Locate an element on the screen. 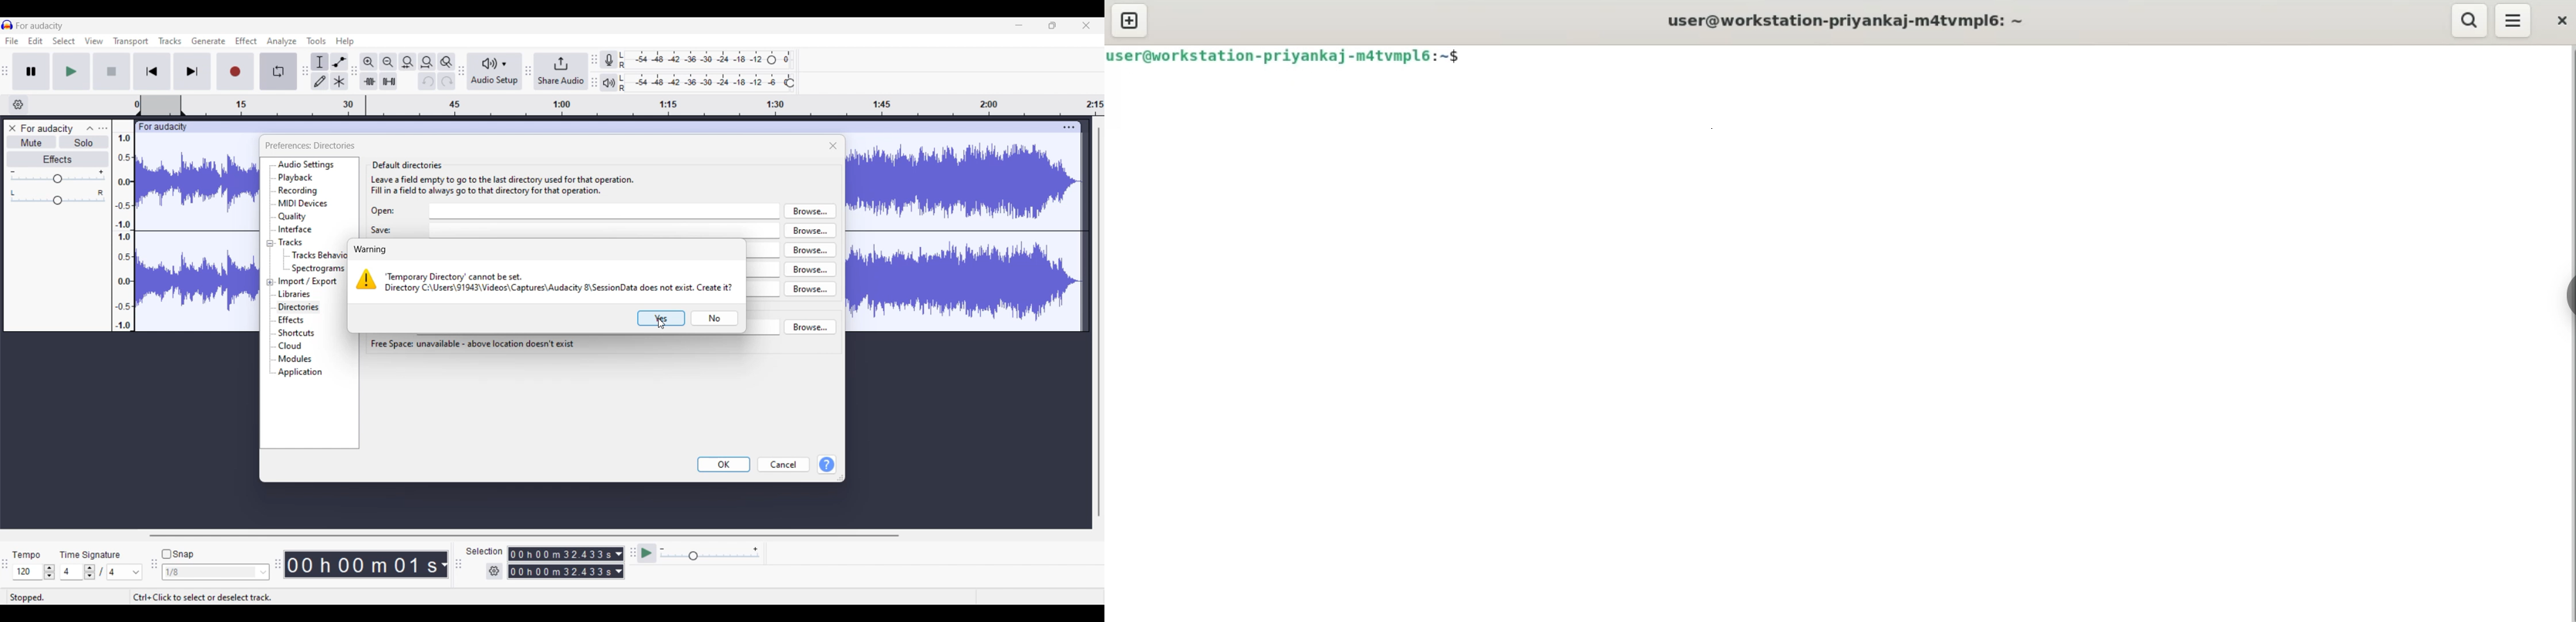 The height and width of the screenshot is (644, 2576). Settings is located at coordinates (495, 571).